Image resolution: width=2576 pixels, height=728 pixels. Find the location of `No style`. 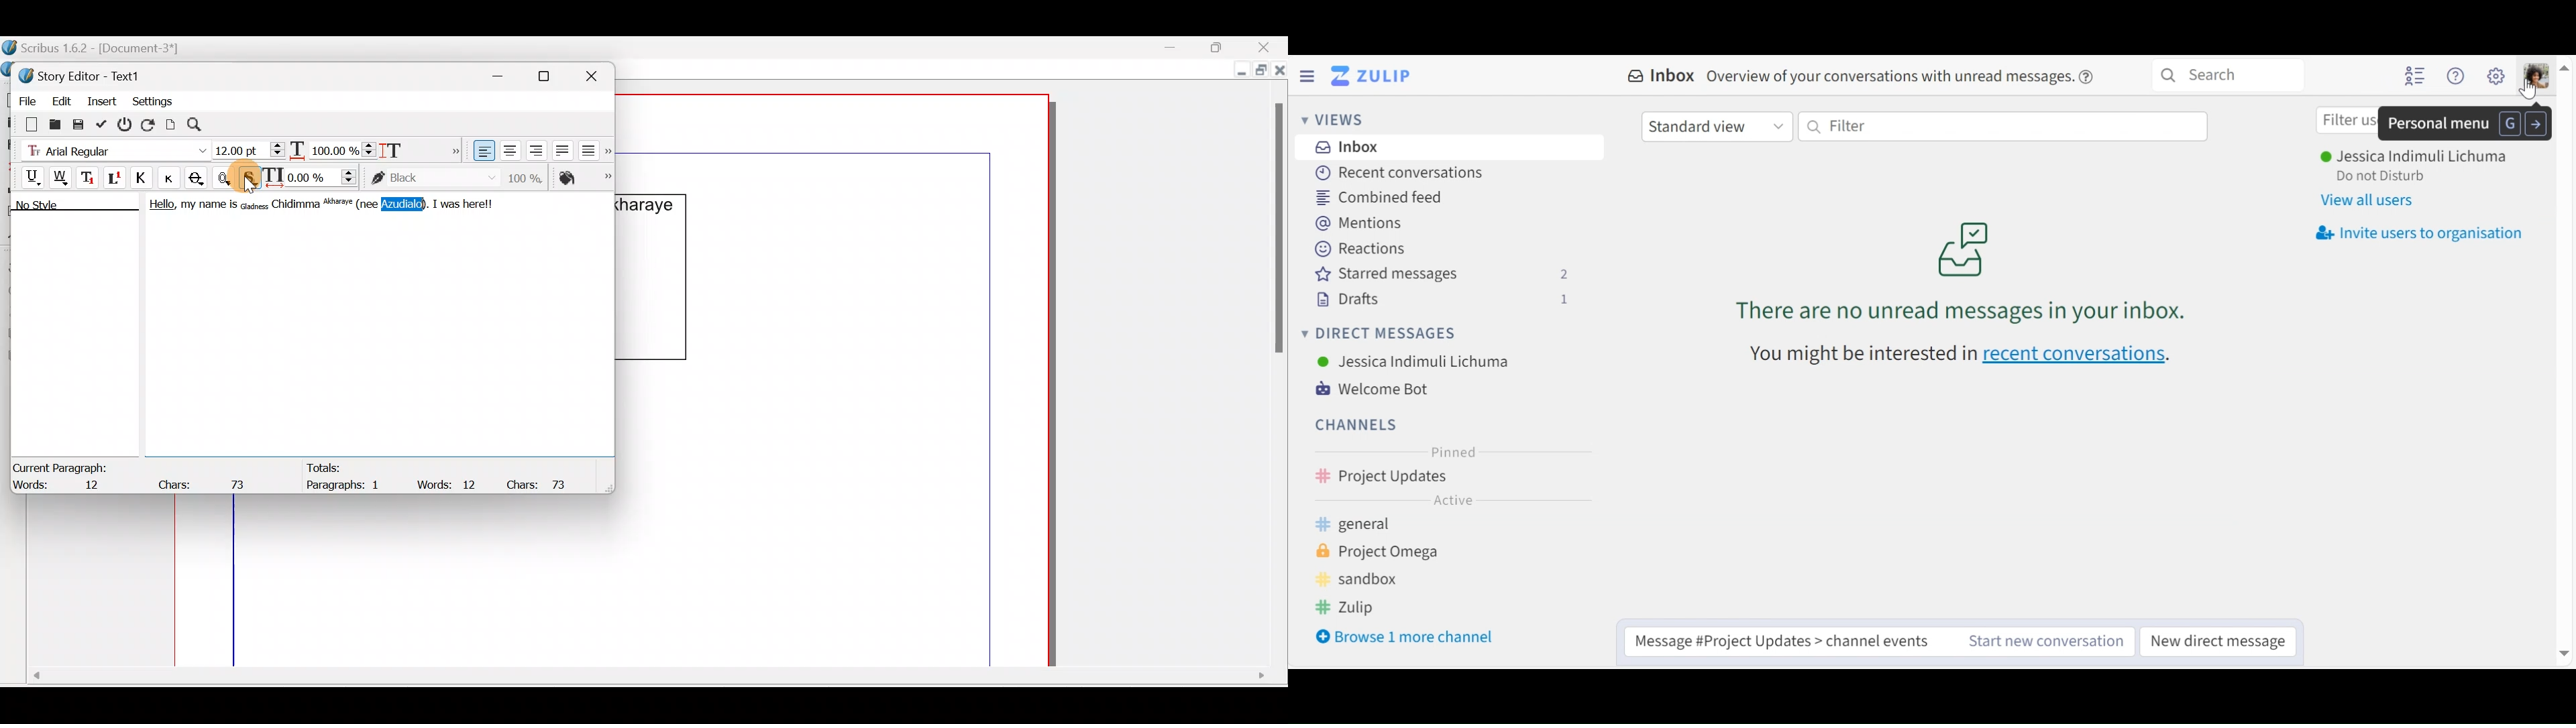

No style is located at coordinates (52, 207).